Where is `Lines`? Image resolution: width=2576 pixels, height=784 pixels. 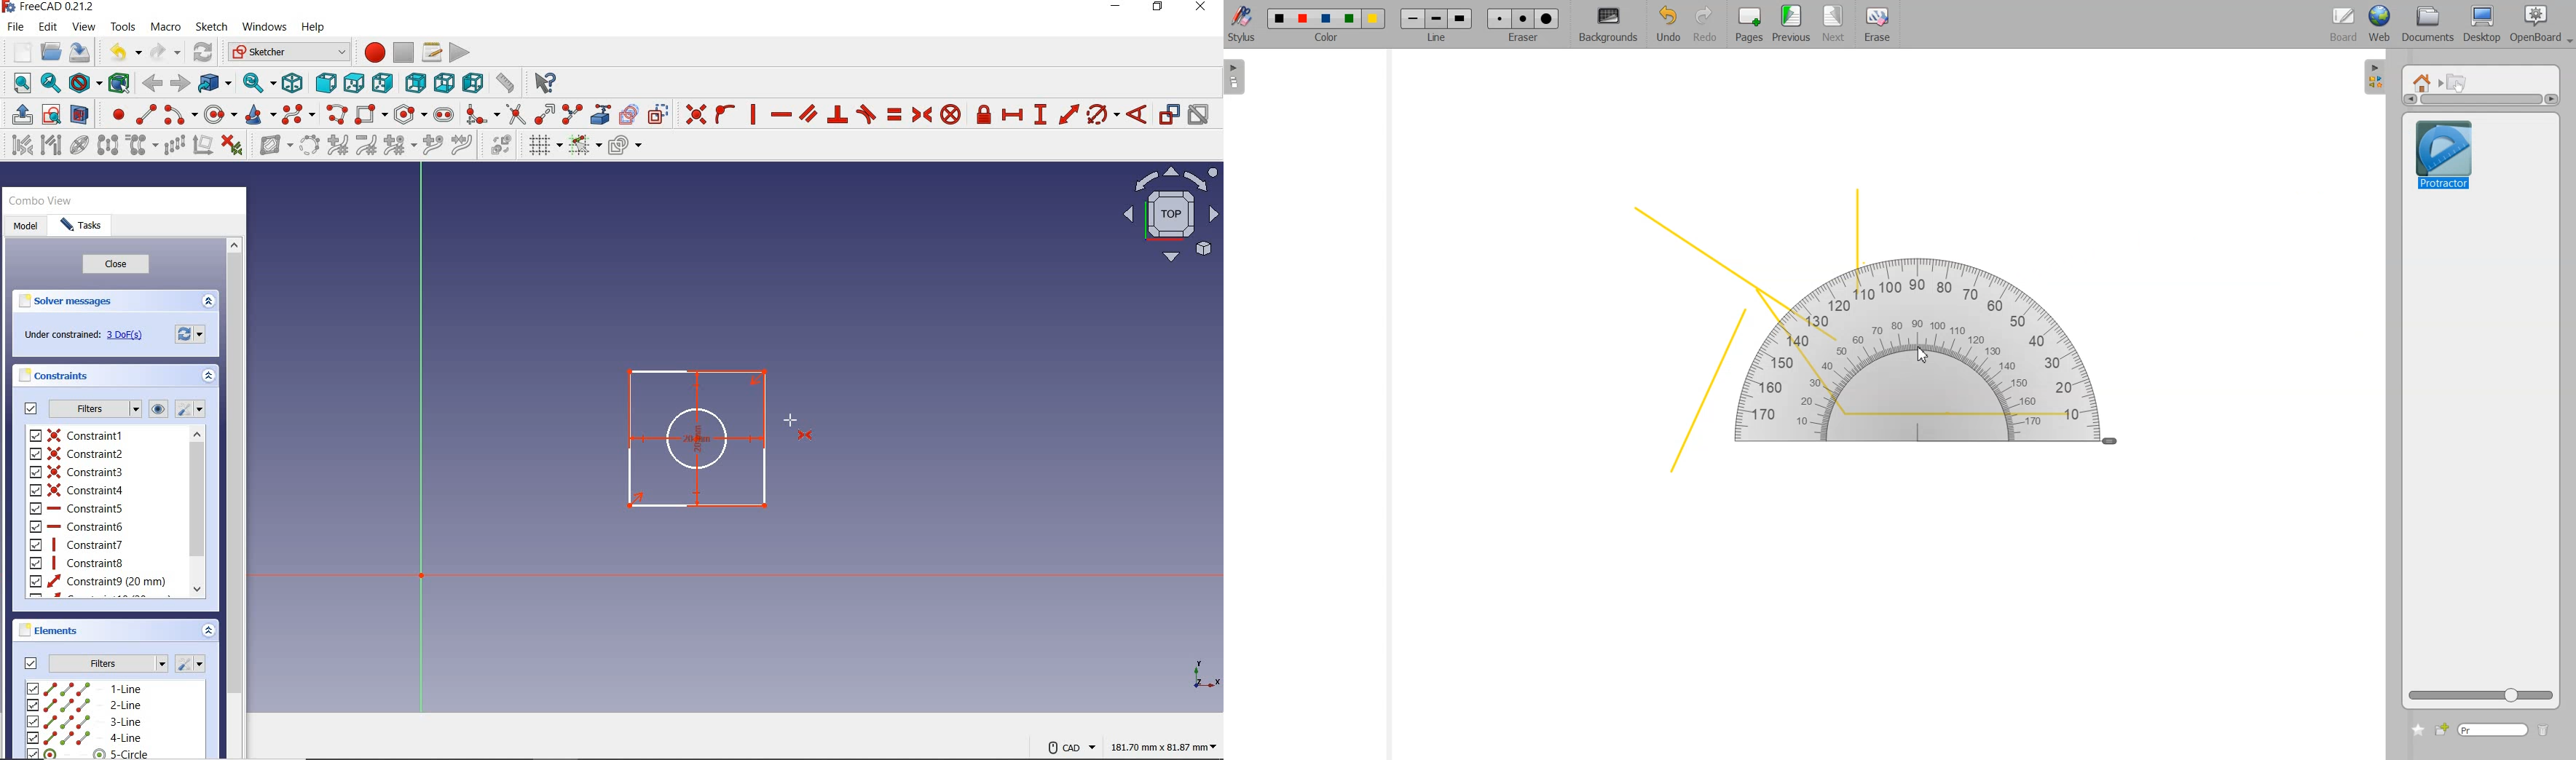 Lines is located at coordinates (1846, 334).